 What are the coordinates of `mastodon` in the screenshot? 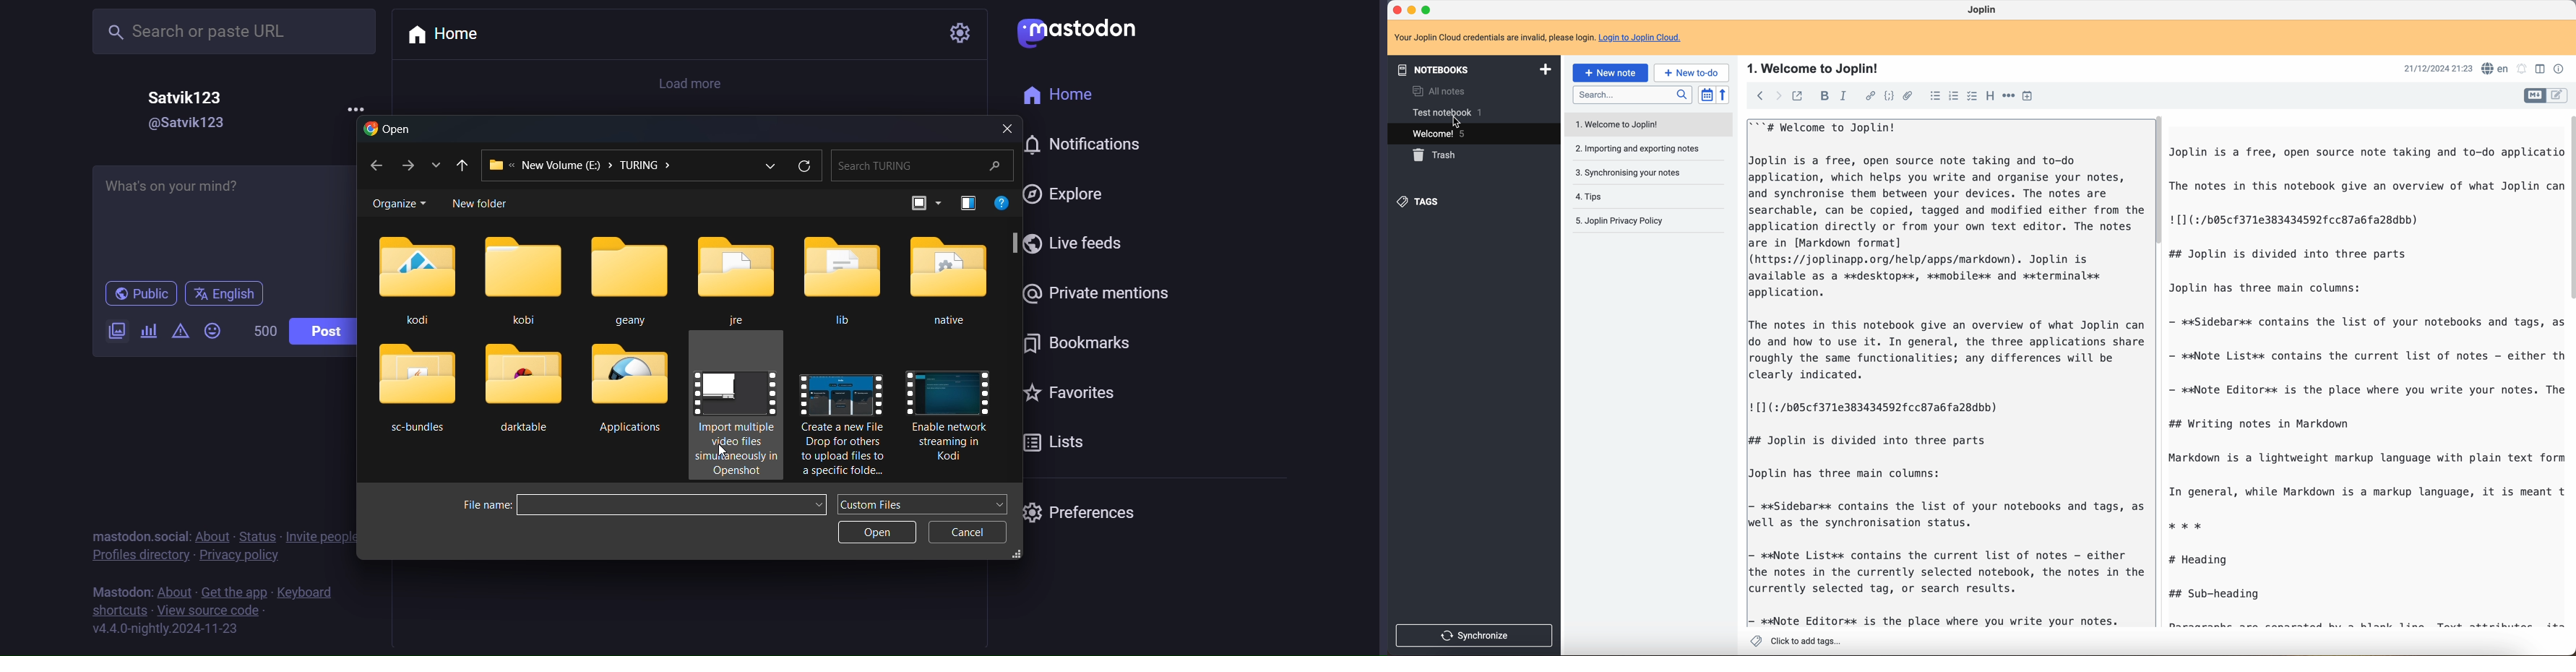 It's located at (1080, 29).